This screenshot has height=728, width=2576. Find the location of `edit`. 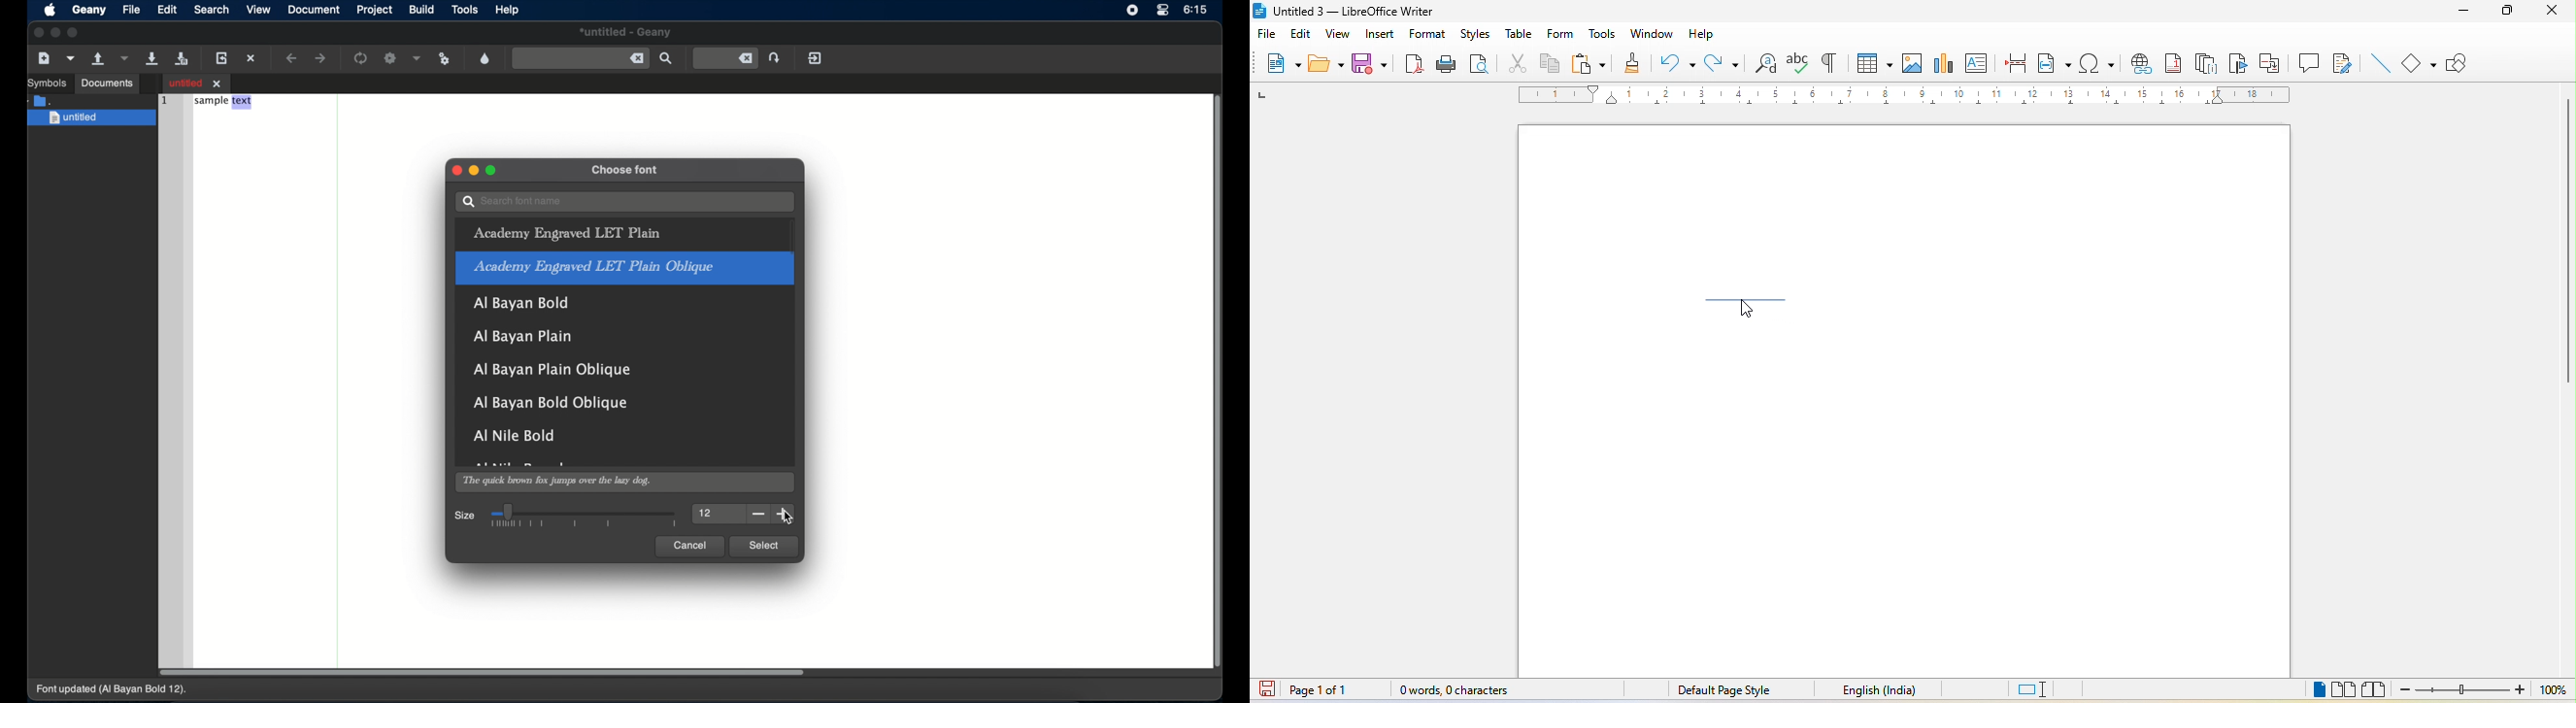

edit is located at coordinates (1301, 35).